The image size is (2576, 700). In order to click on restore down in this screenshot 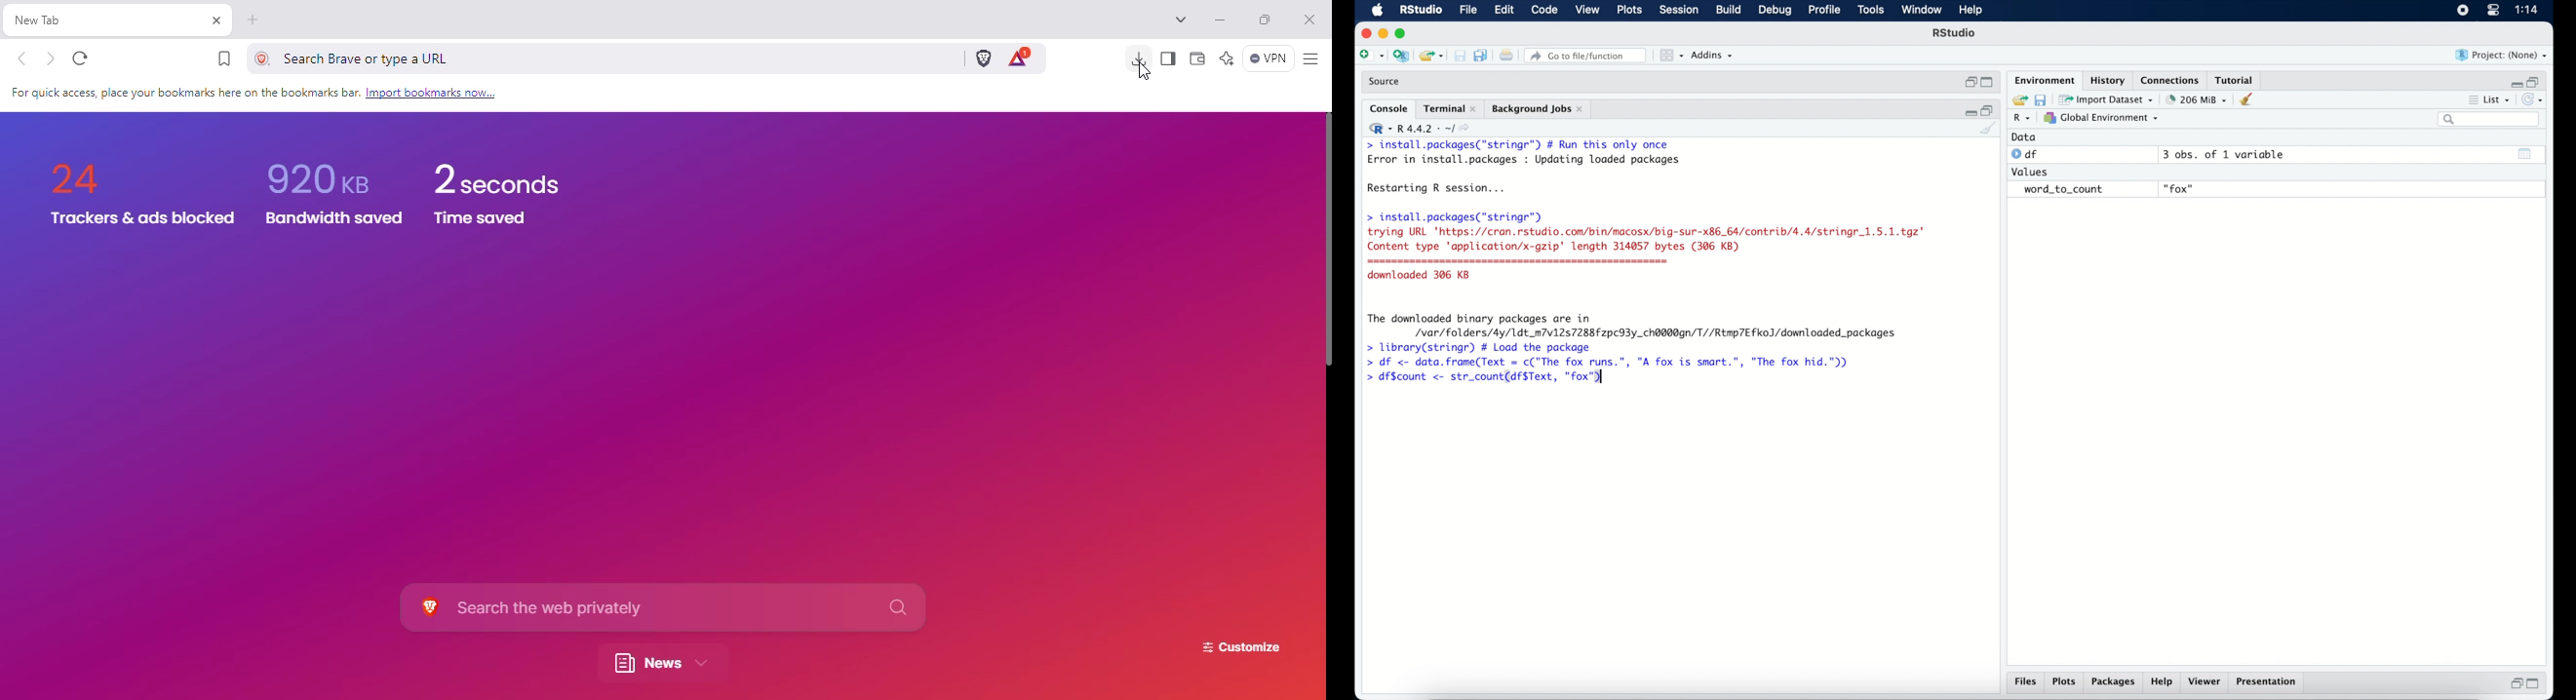, I will do `click(2535, 81)`.